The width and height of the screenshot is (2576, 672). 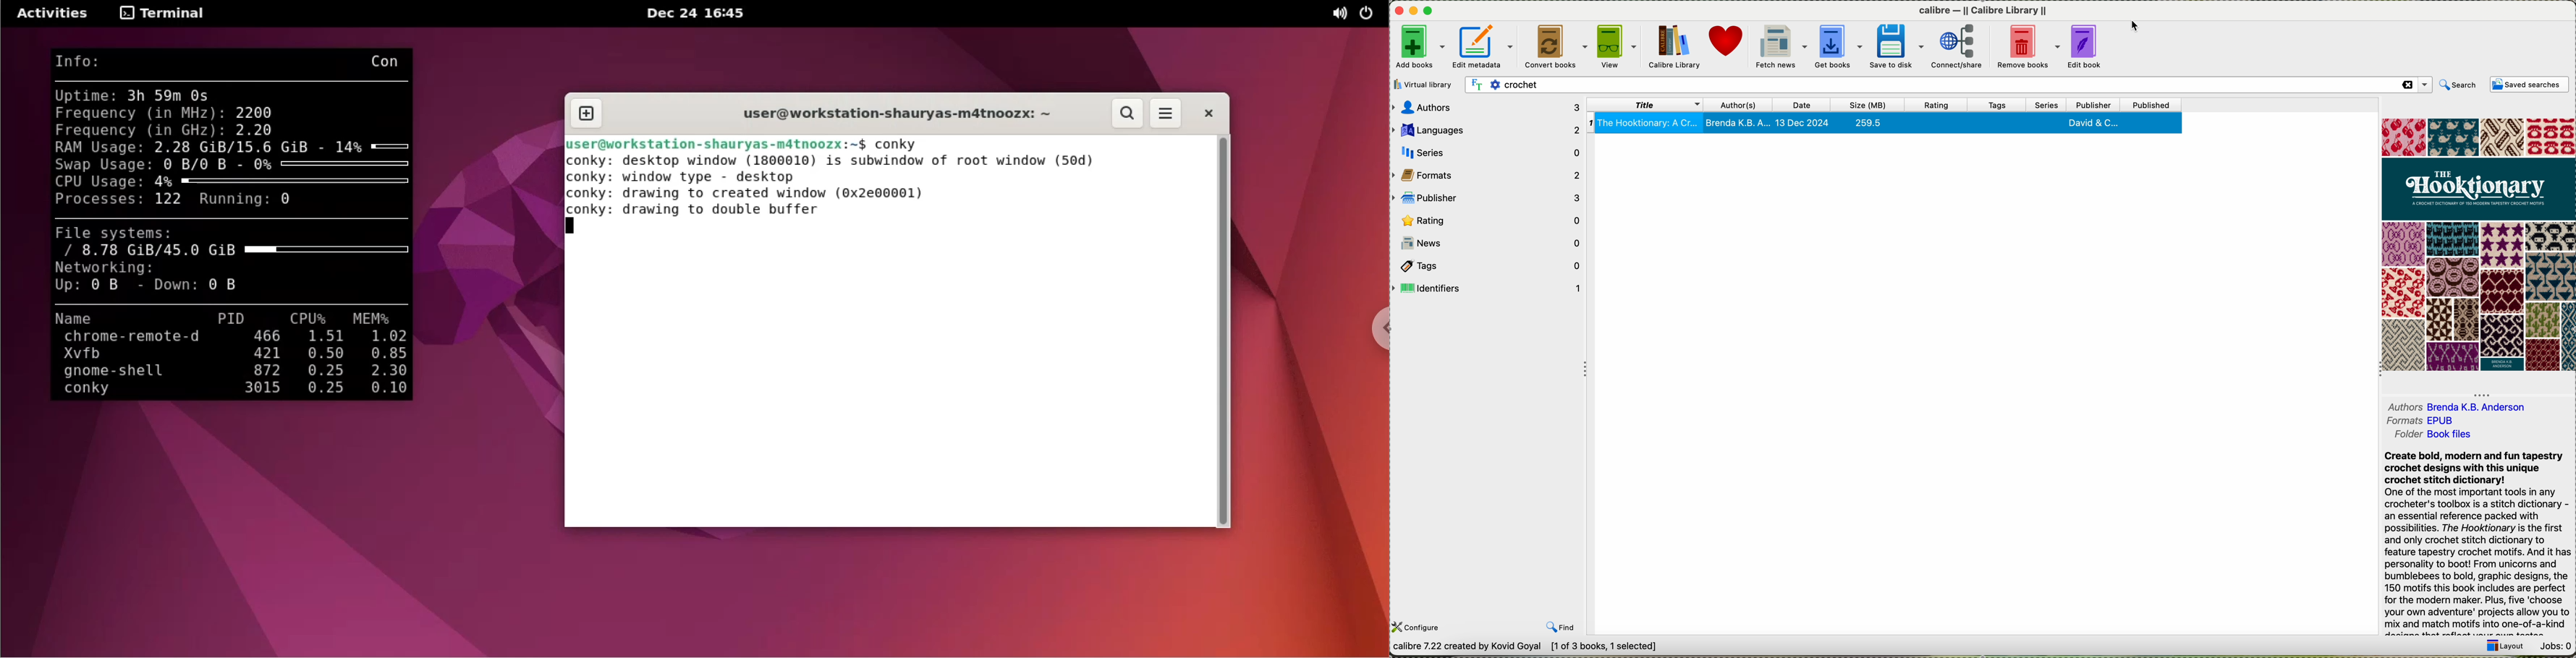 What do you see at coordinates (1618, 45) in the screenshot?
I see `view` at bounding box center [1618, 45].